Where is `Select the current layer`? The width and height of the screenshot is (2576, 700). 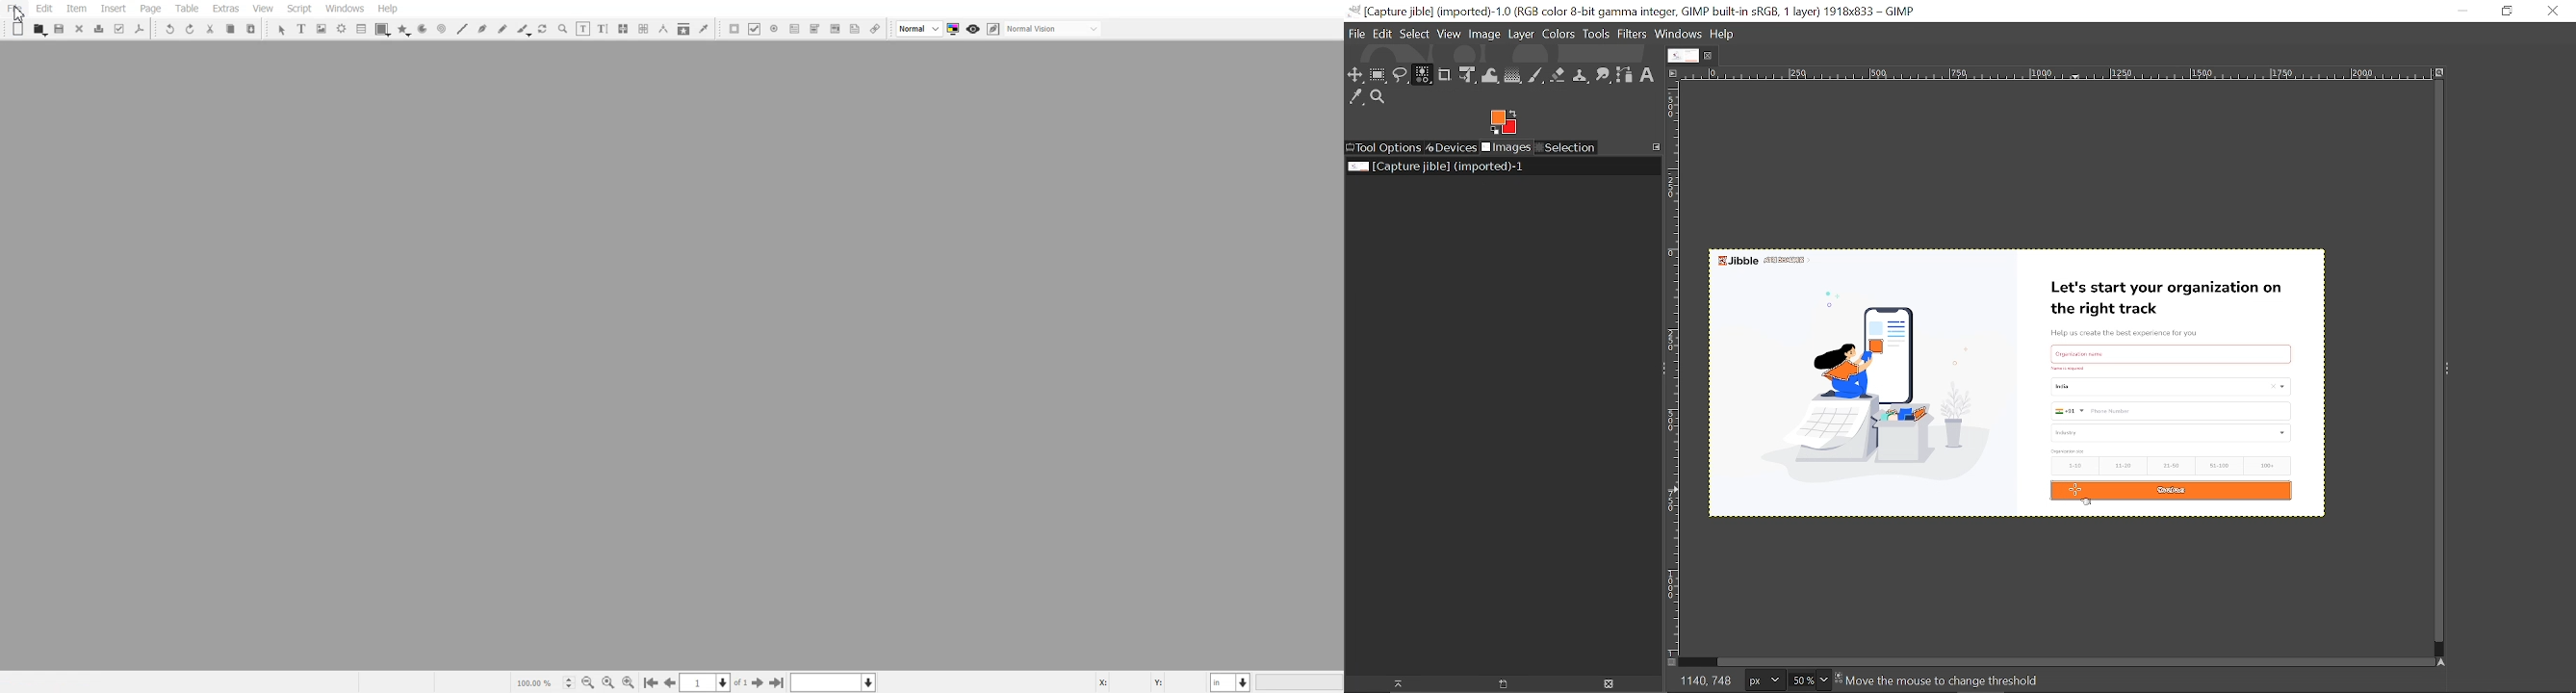
Select the current layer is located at coordinates (835, 682).